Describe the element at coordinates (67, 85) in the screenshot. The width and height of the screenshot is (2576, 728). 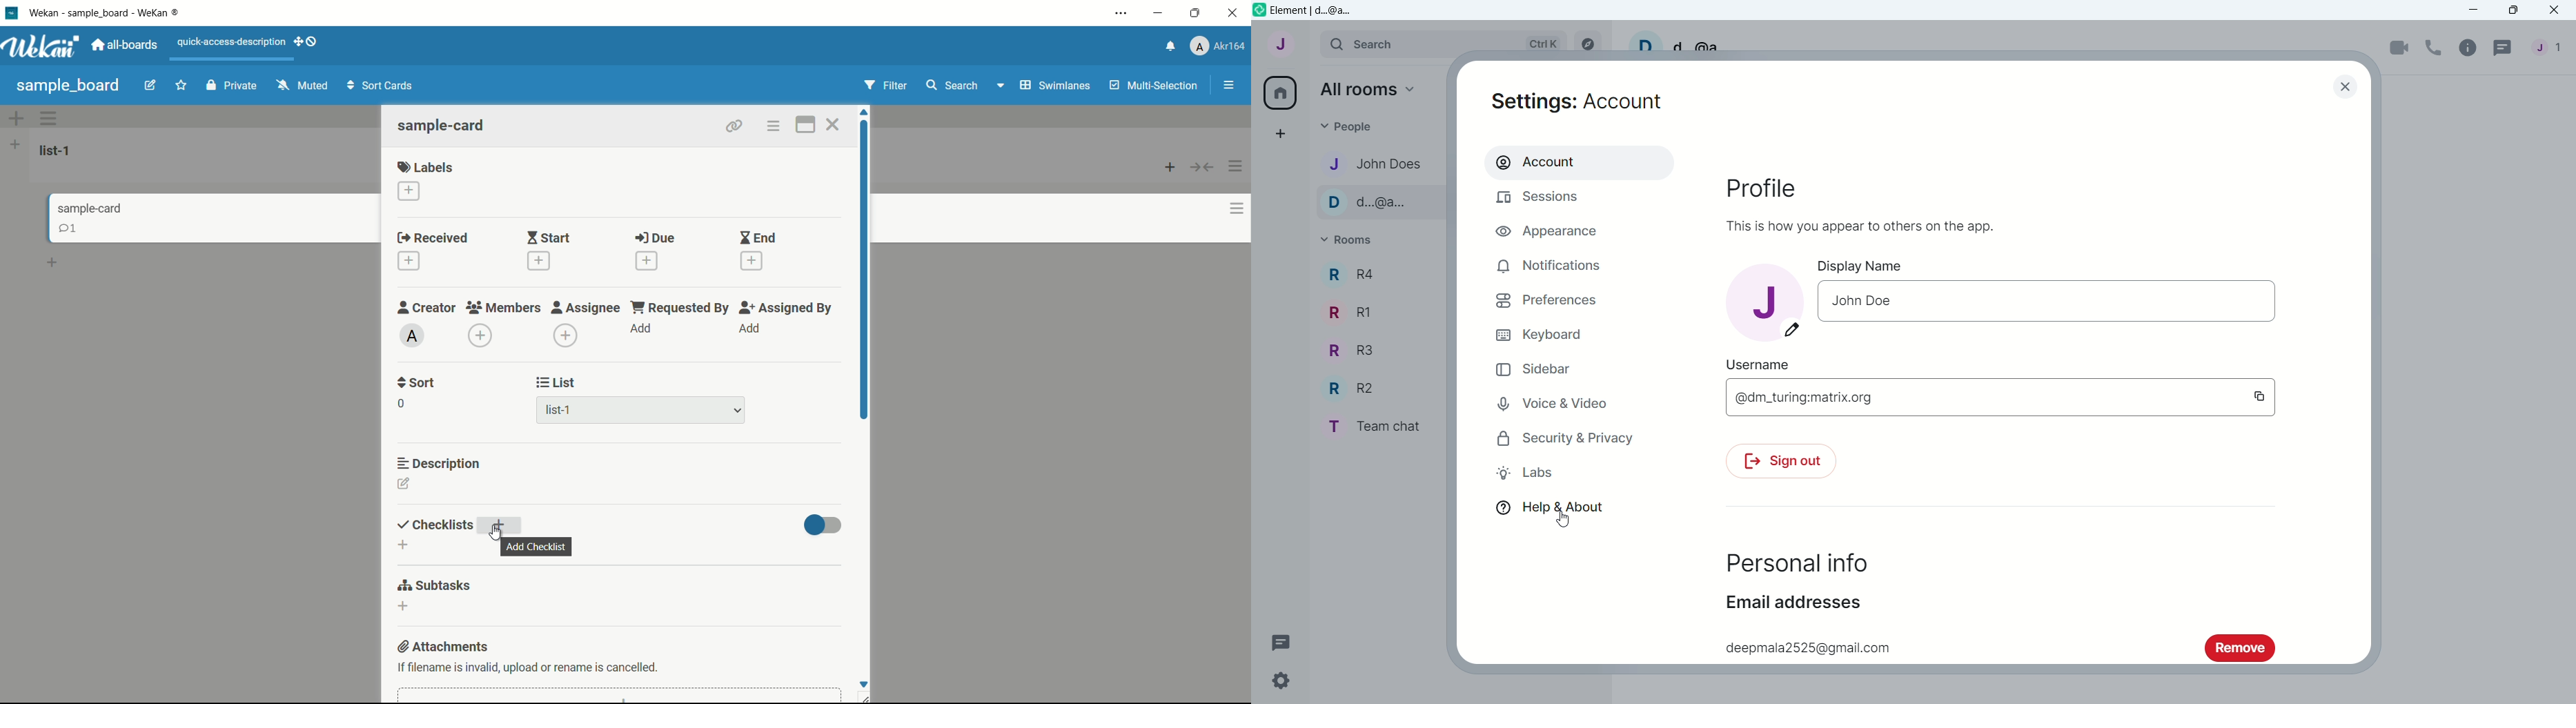
I see `sample board` at that location.